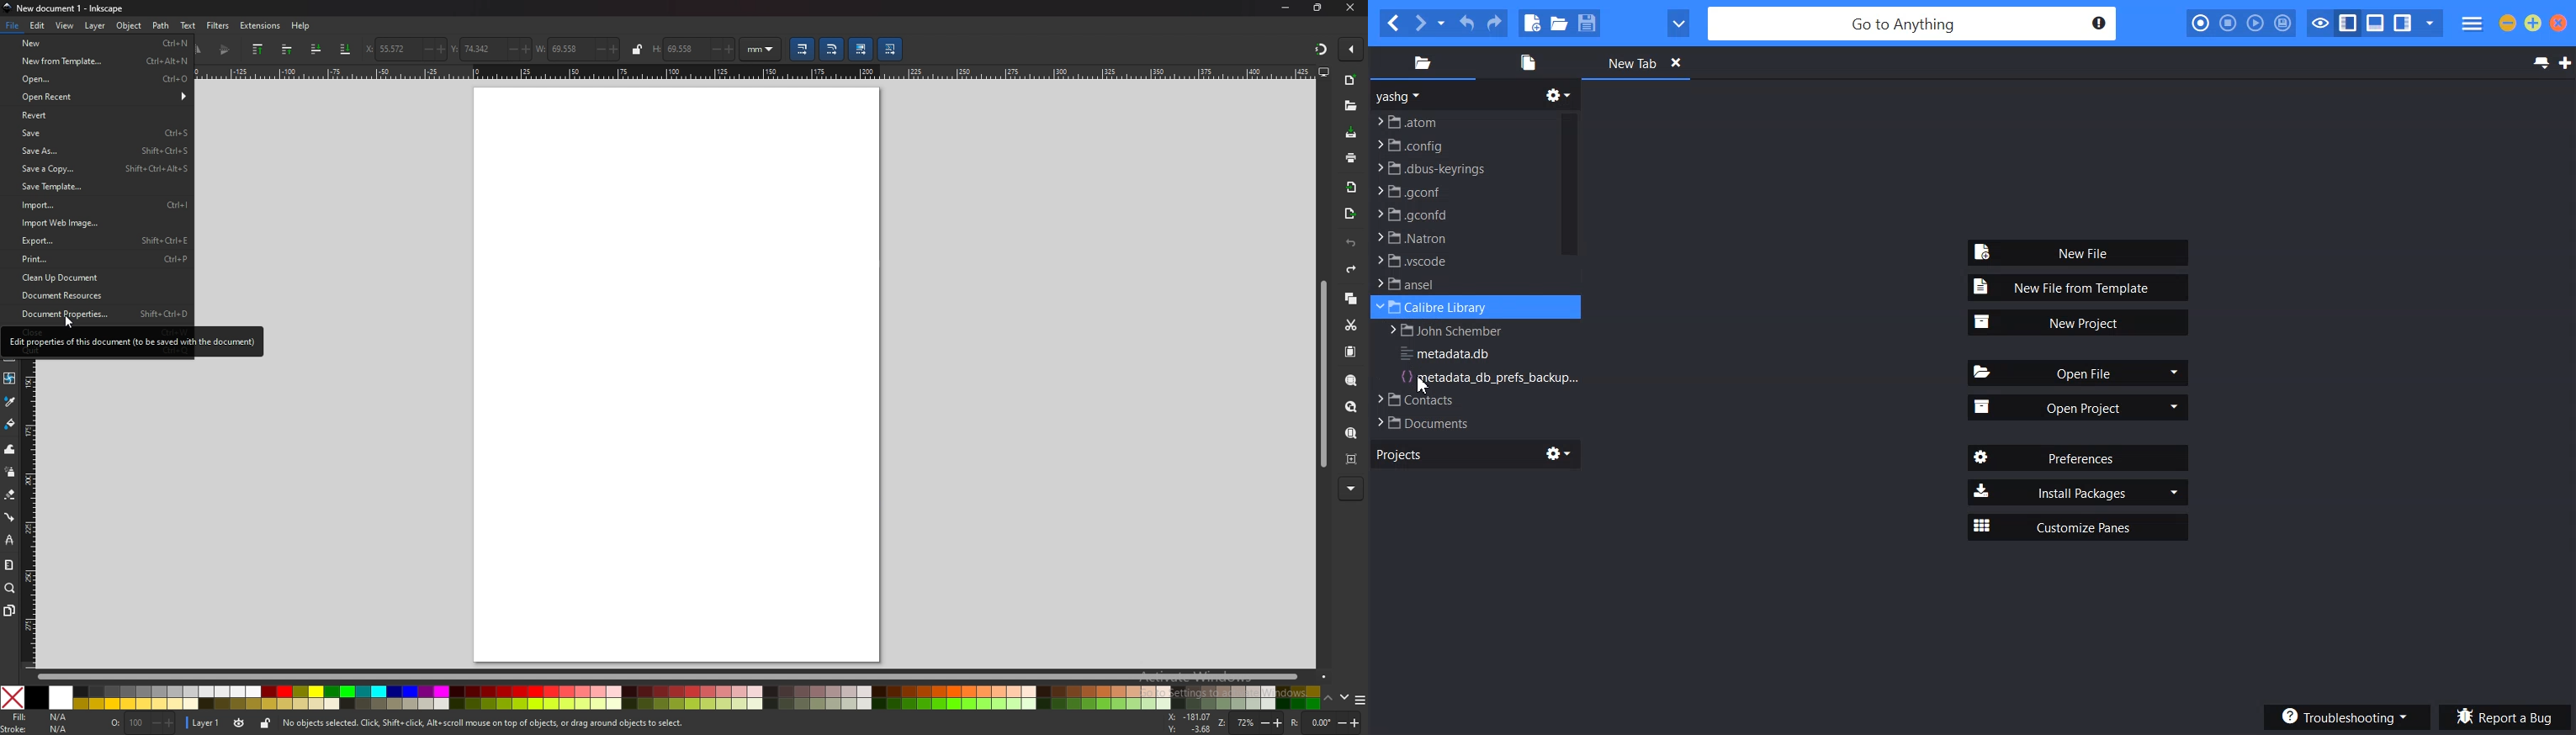 Image resolution: width=2576 pixels, height=756 pixels. Describe the element at coordinates (10, 494) in the screenshot. I see `erase` at that location.